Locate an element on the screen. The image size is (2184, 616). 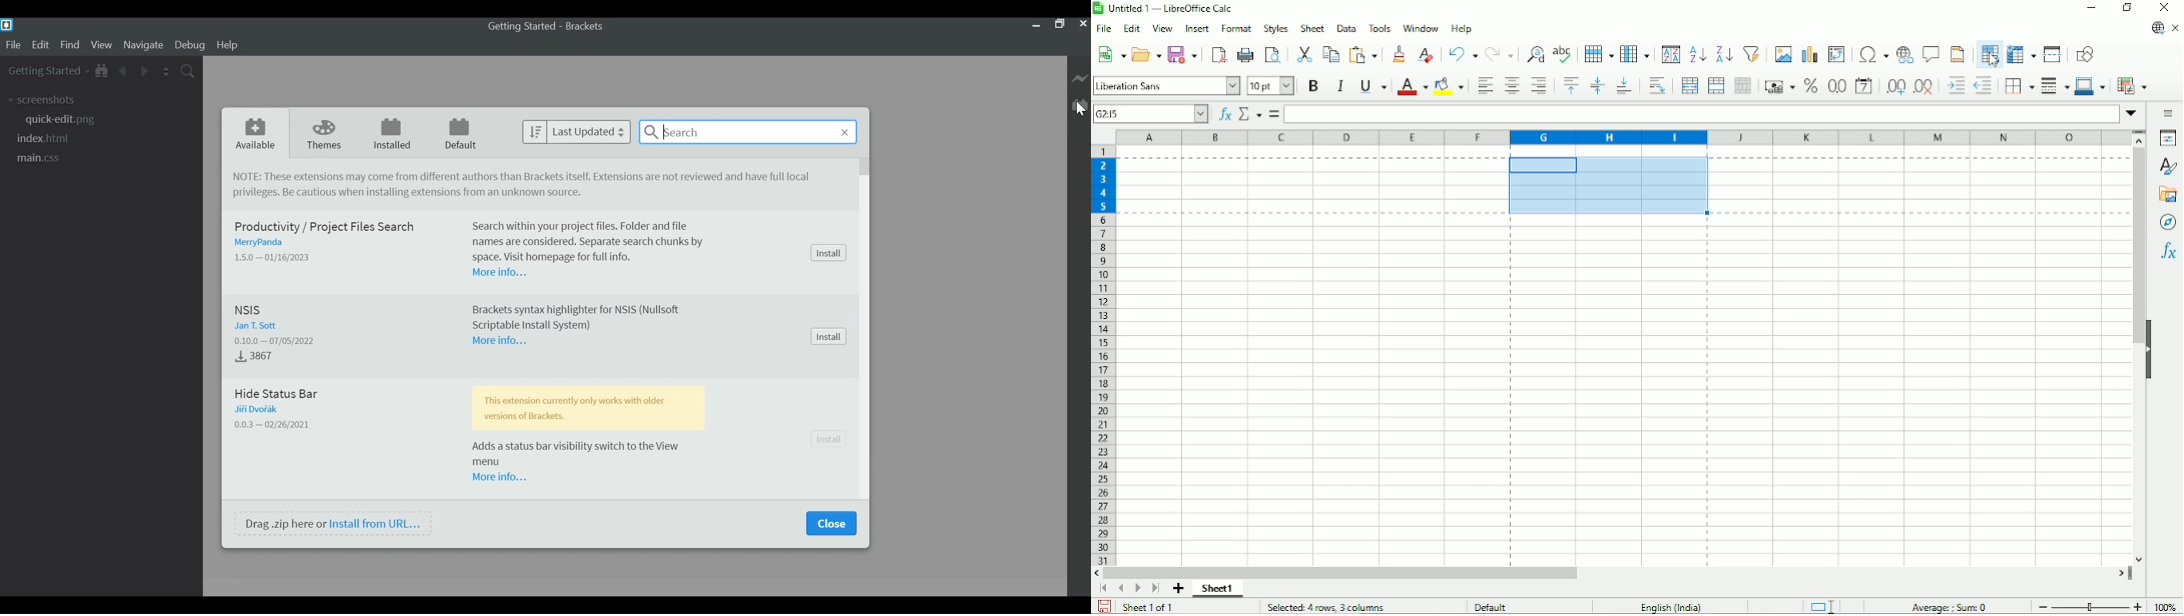
Search is located at coordinates (748, 131).